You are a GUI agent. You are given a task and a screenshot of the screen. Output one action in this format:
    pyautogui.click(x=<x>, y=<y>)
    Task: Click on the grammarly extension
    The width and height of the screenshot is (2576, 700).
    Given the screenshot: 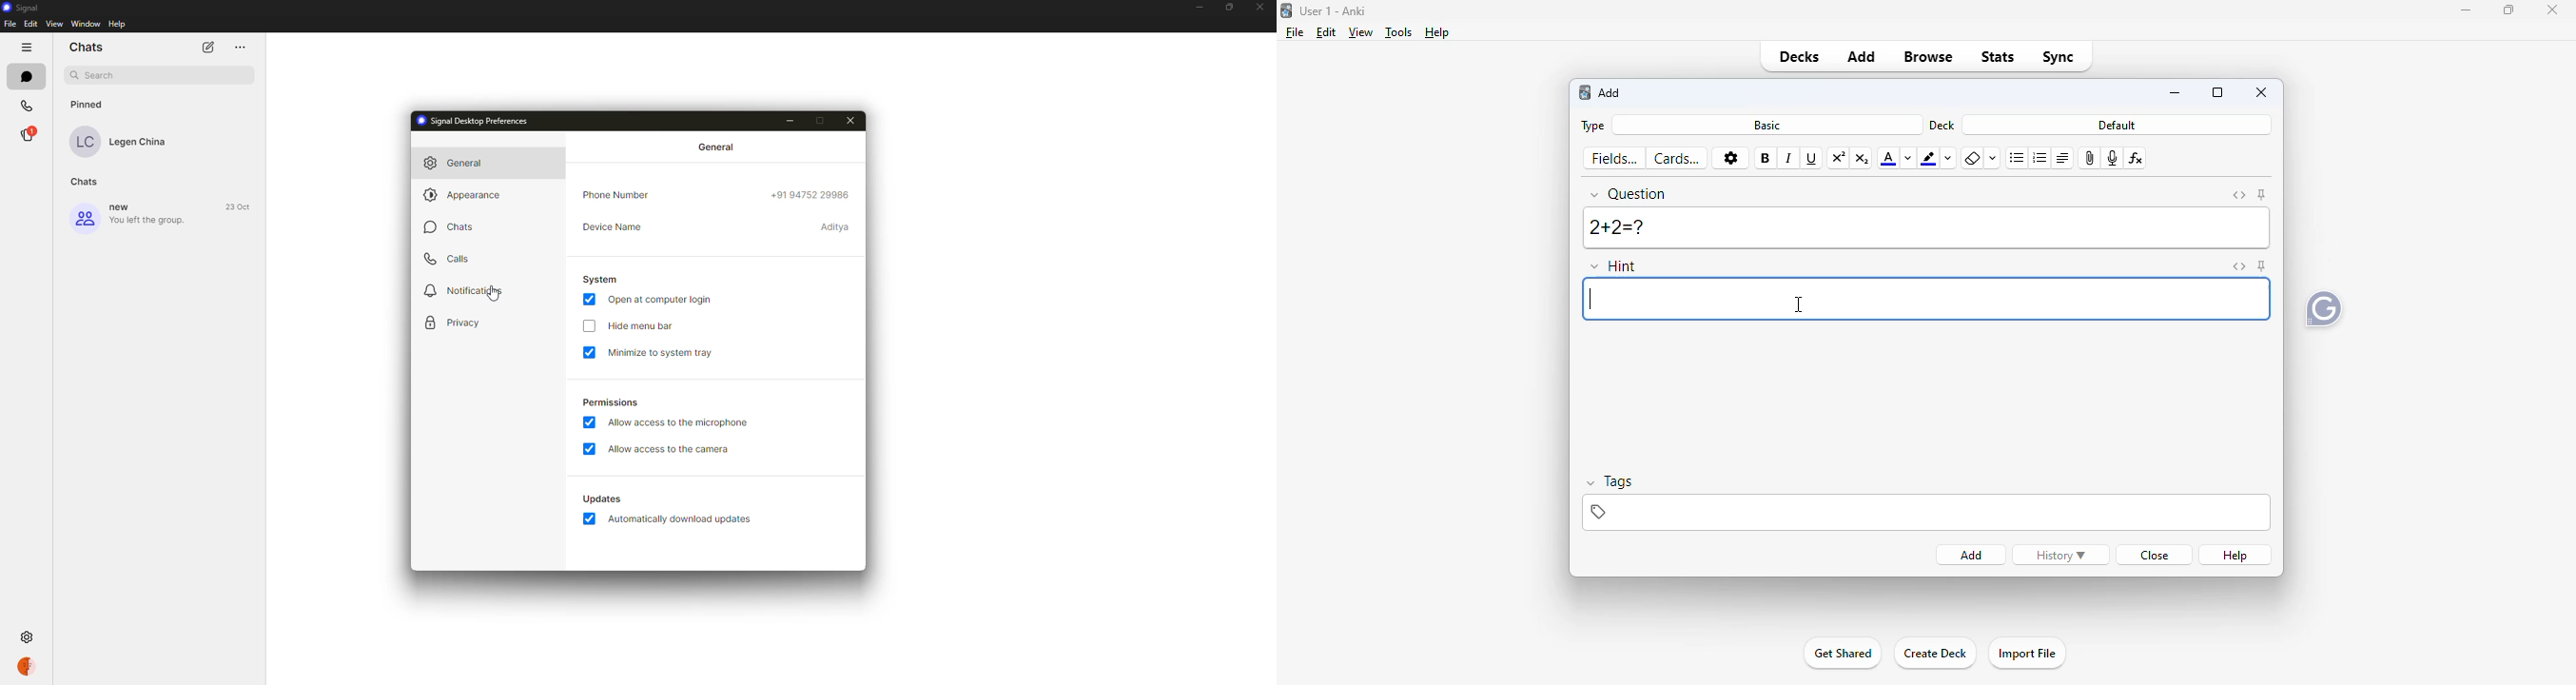 What is the action you would take?
    pyautogui.click(x=2324, y=312)
    